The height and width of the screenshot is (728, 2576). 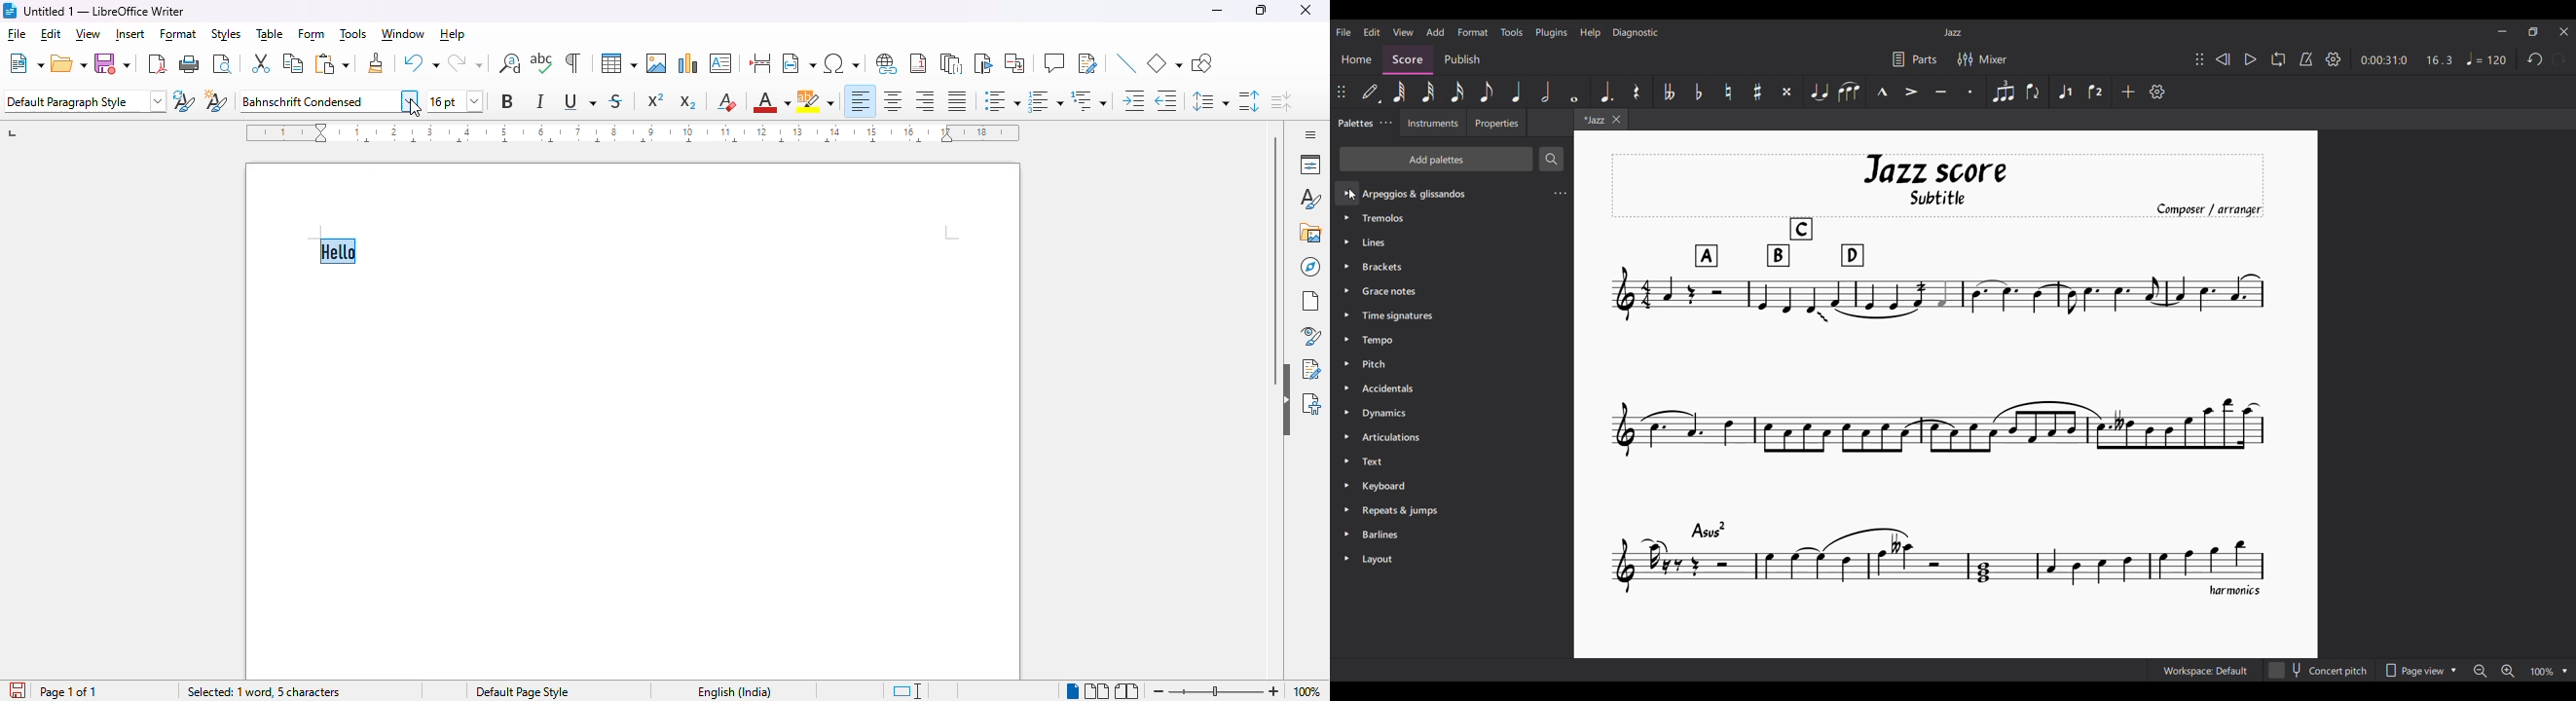 What do you see at coordinates (1311, 301) in the screenshot?
I see `page` at bounding box center [1311, 301].